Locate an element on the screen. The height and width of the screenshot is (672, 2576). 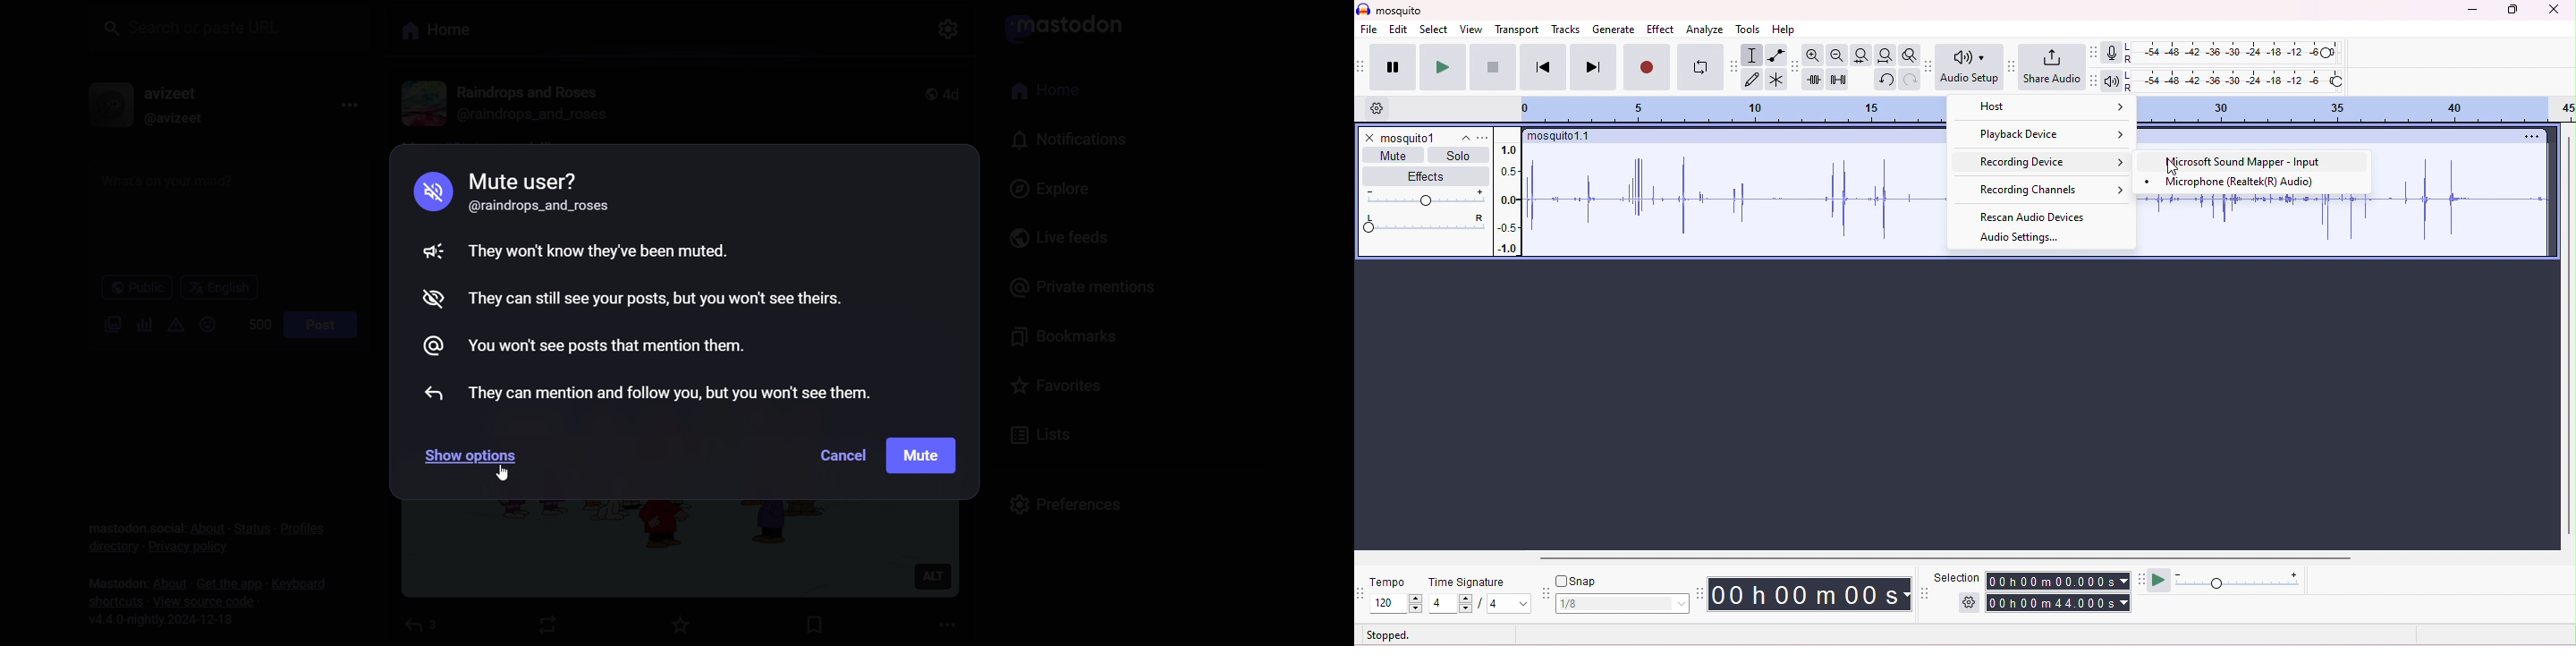
silence selection is located at coordinates (1839, 81).